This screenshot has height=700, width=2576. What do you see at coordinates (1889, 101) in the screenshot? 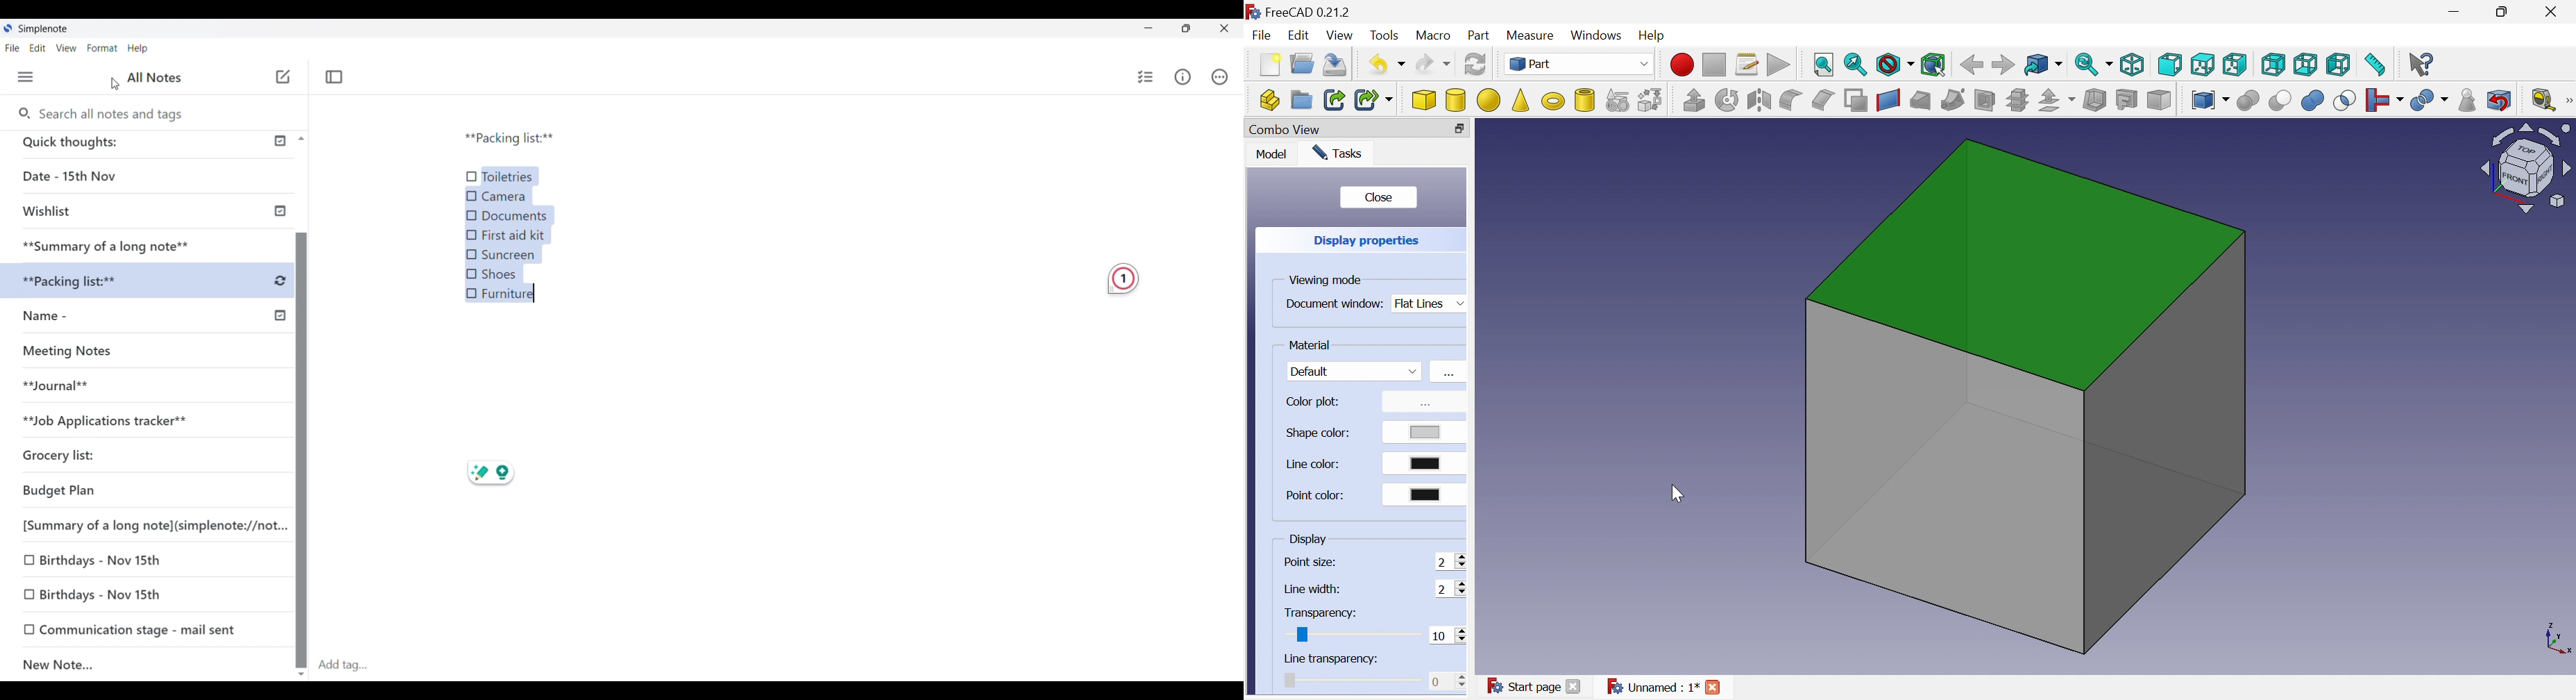
I see `Create ruled surface` at bounding box center [1889, 101].